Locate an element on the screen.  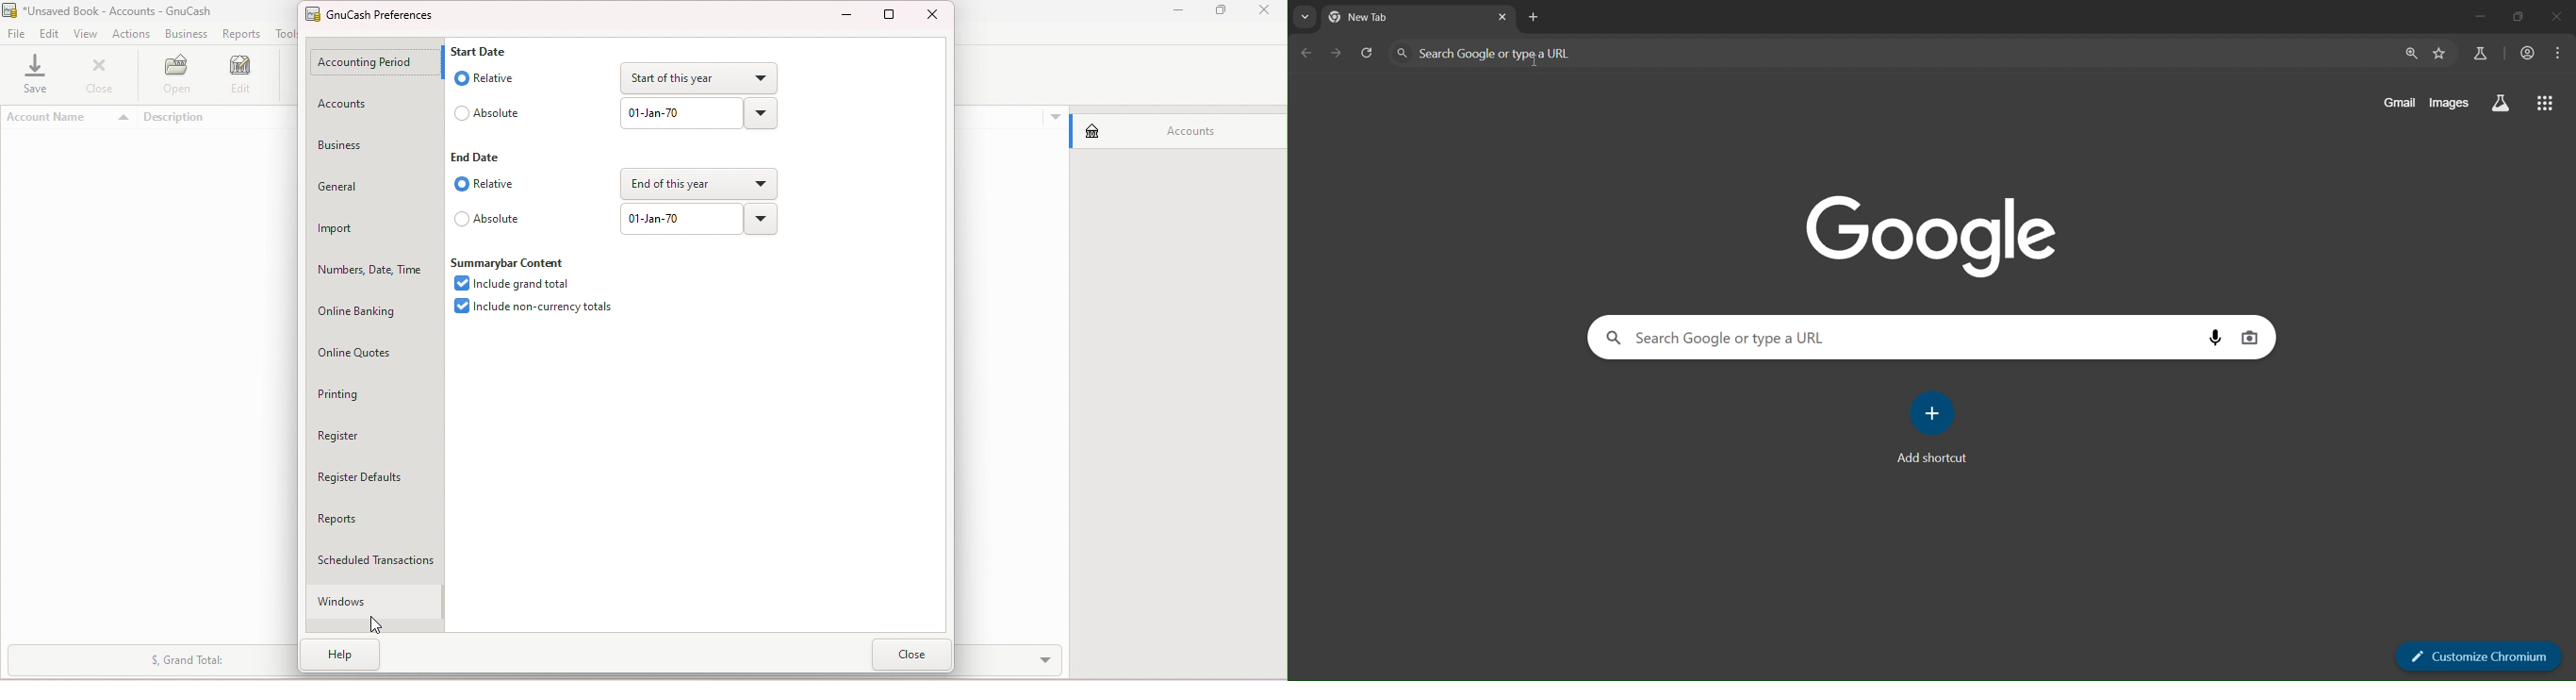
zoom is located at coordinates (2409, 52).